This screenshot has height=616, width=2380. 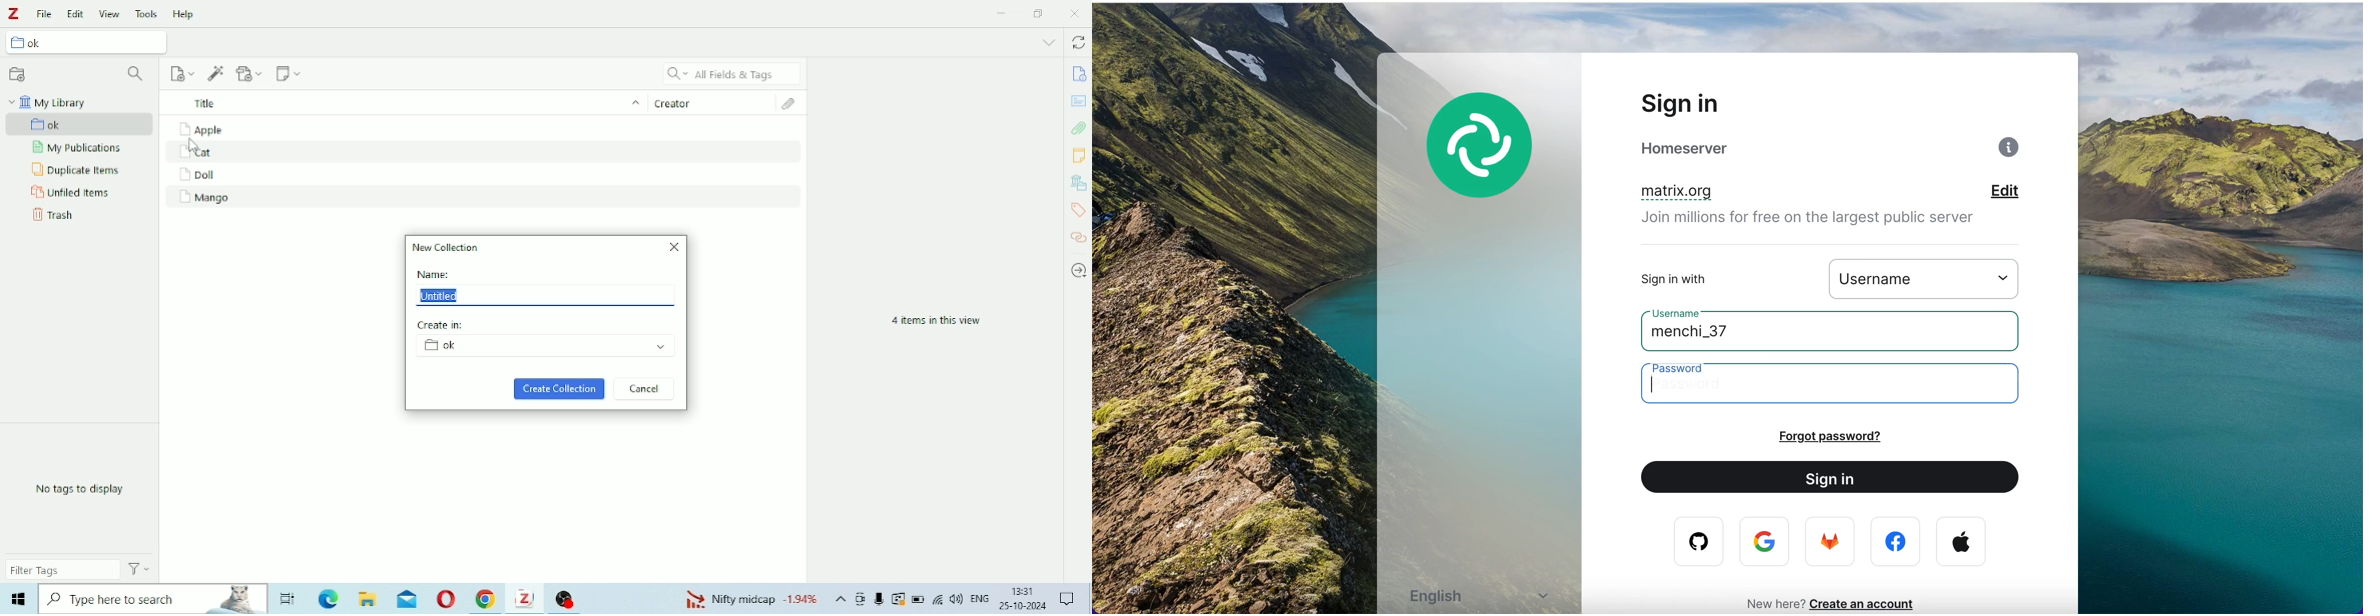 What do you see at coordinates (288, 599) in the screenshot?
I see `Task View` at bounding box center [288, 599].